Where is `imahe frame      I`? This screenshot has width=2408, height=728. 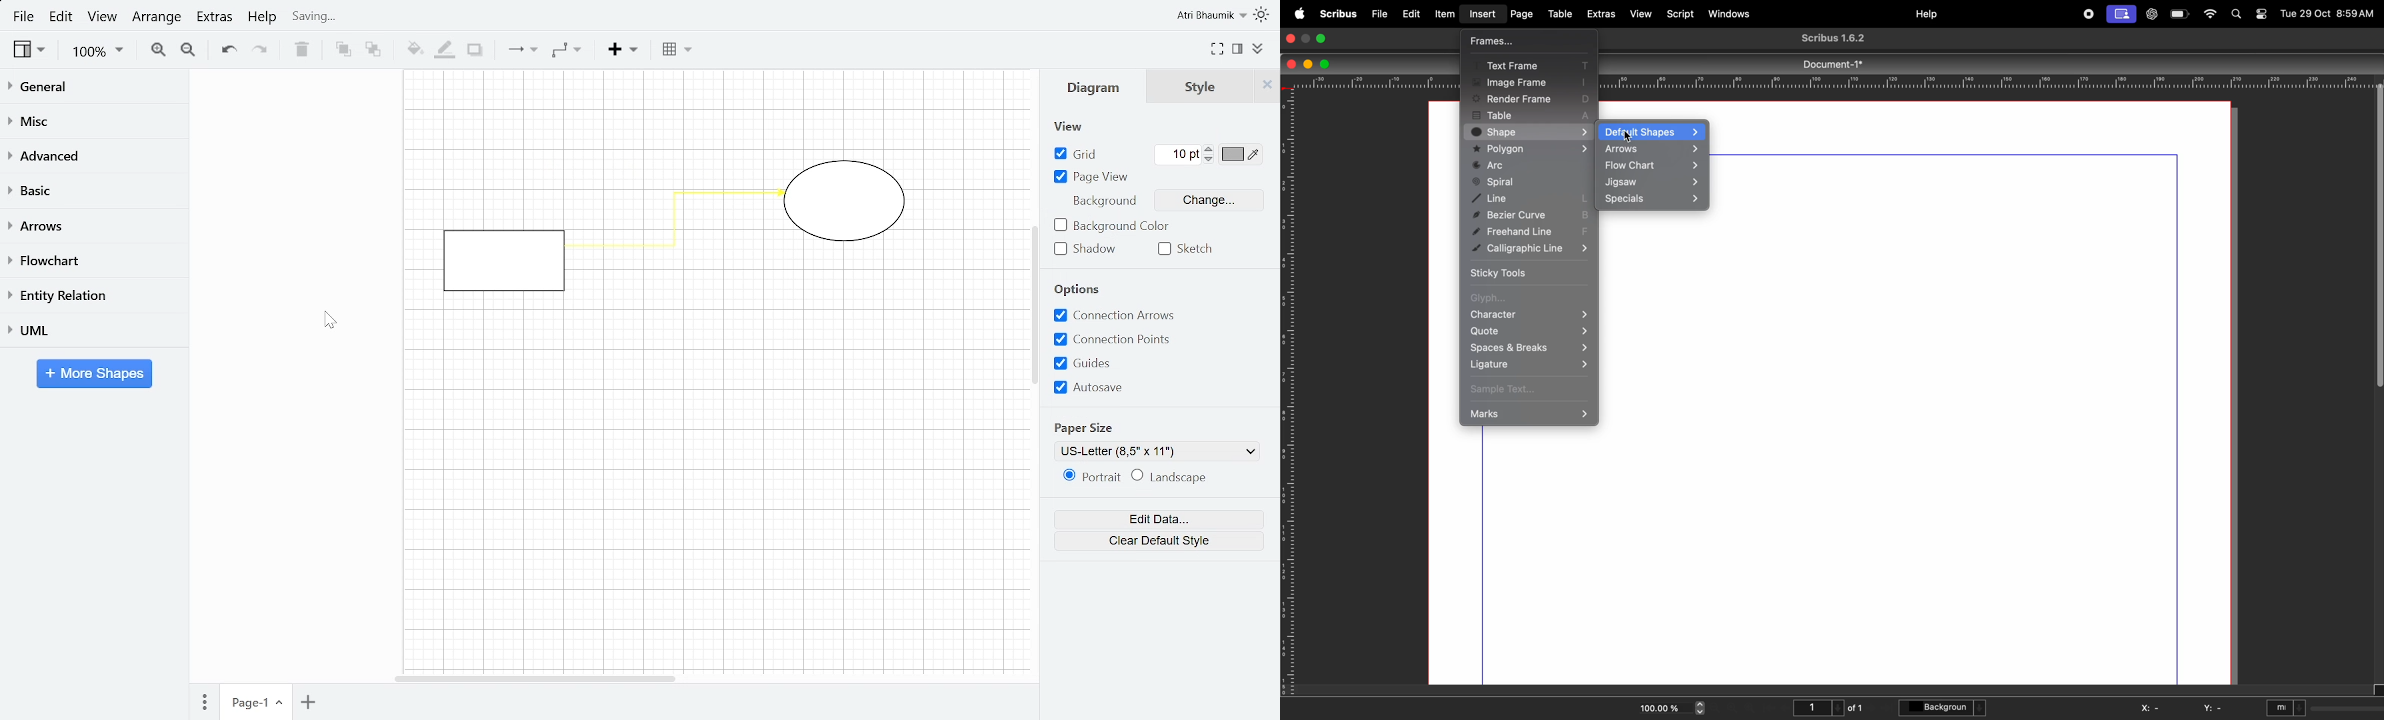 imahe frame      I is located at coordinates (1529, 81).